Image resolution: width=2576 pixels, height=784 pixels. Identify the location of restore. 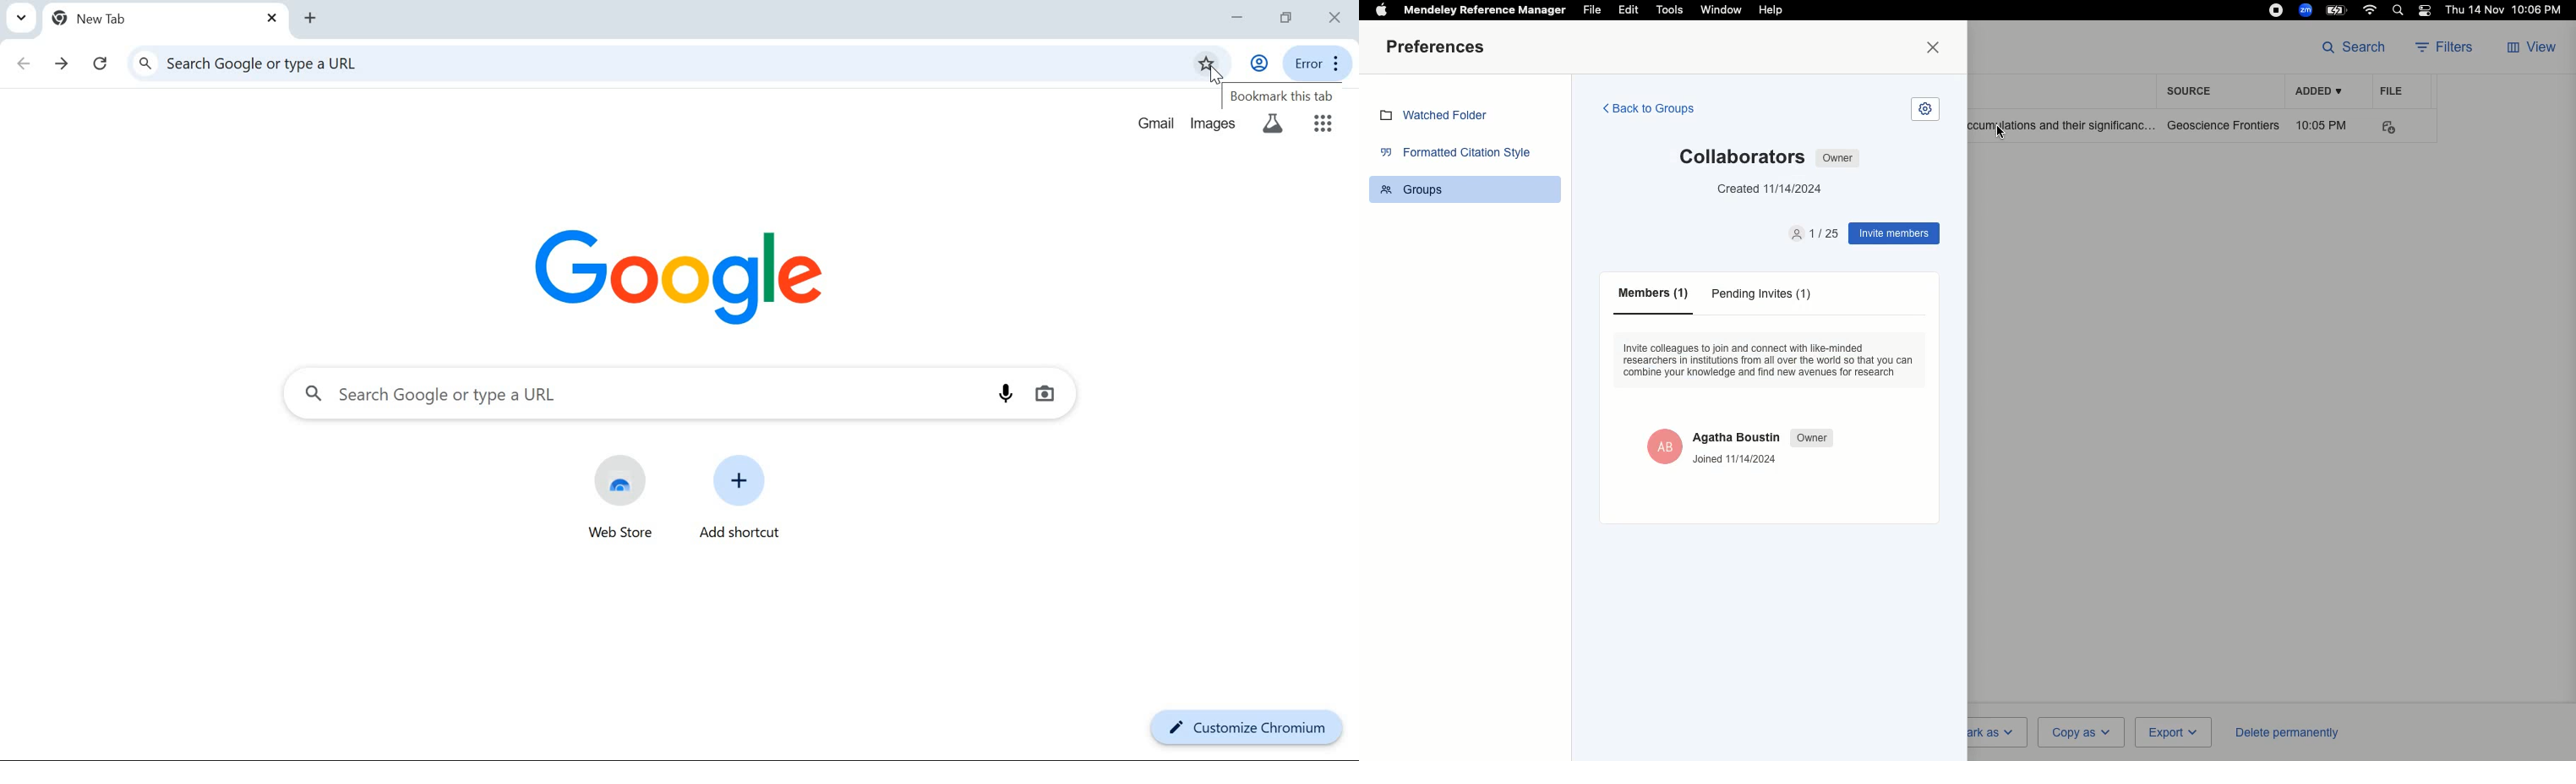
(1289, 16).